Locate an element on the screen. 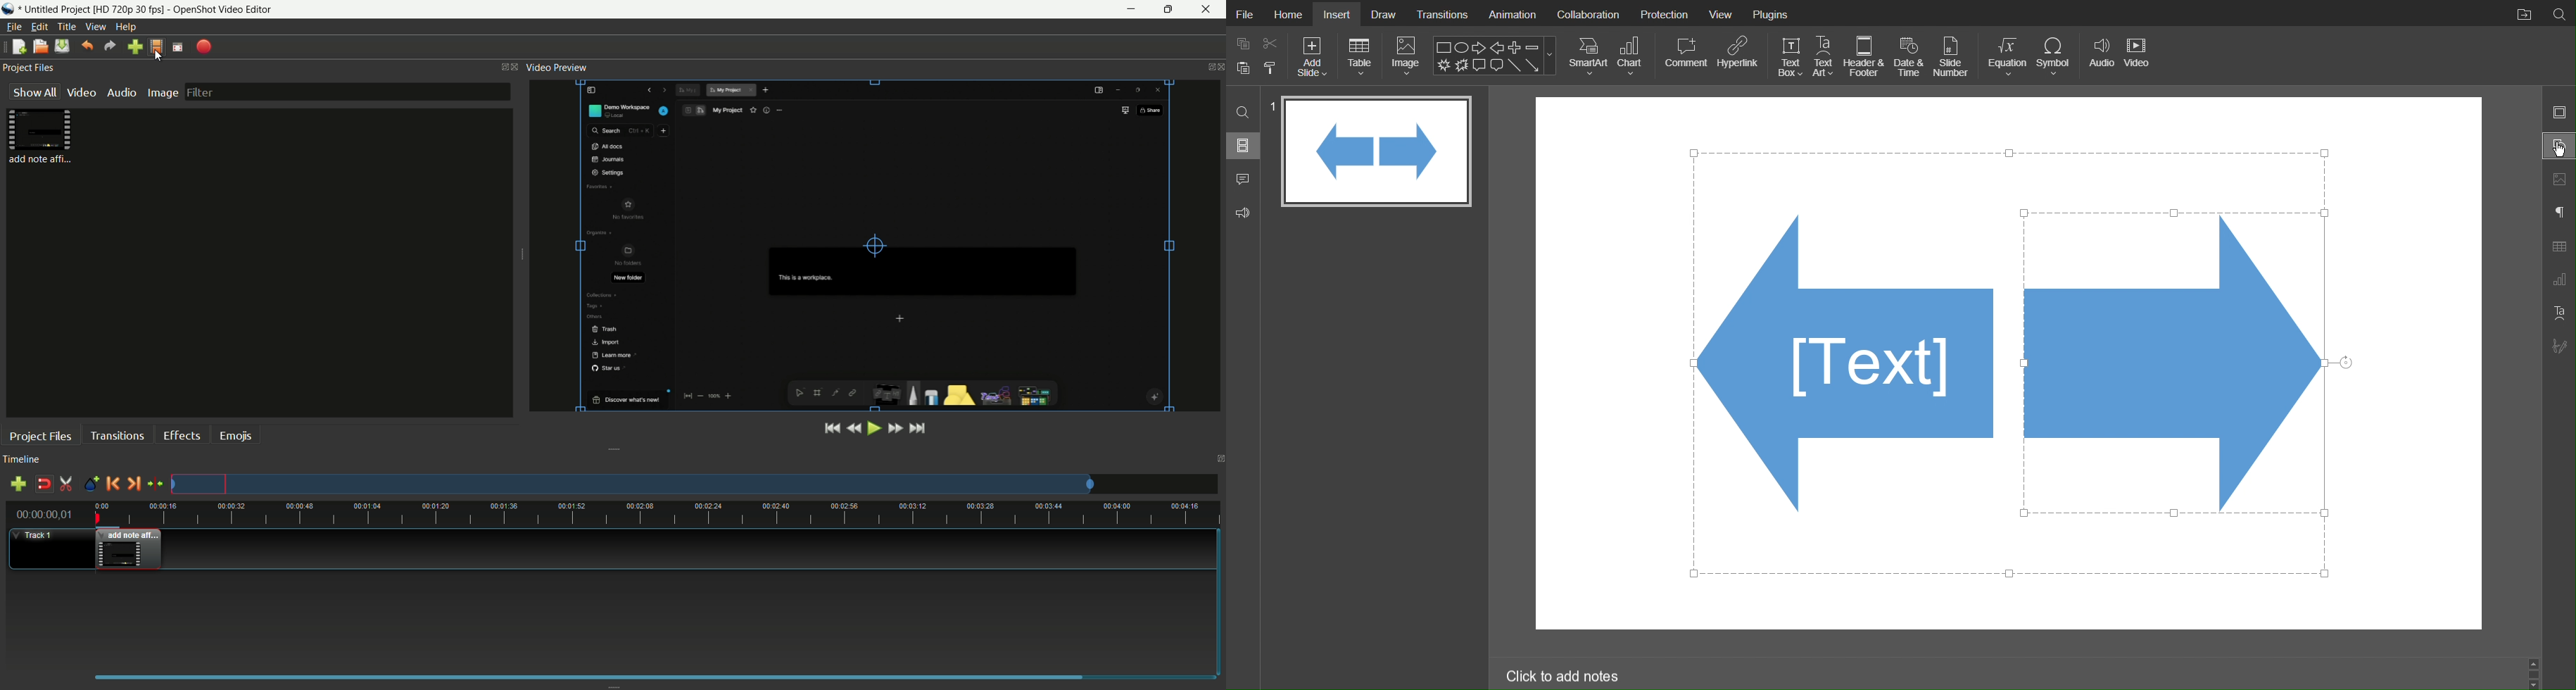 Image resolution: width=2576 pixels, height=700 pixels. SmartArt is located at coordinates (1588, 56).